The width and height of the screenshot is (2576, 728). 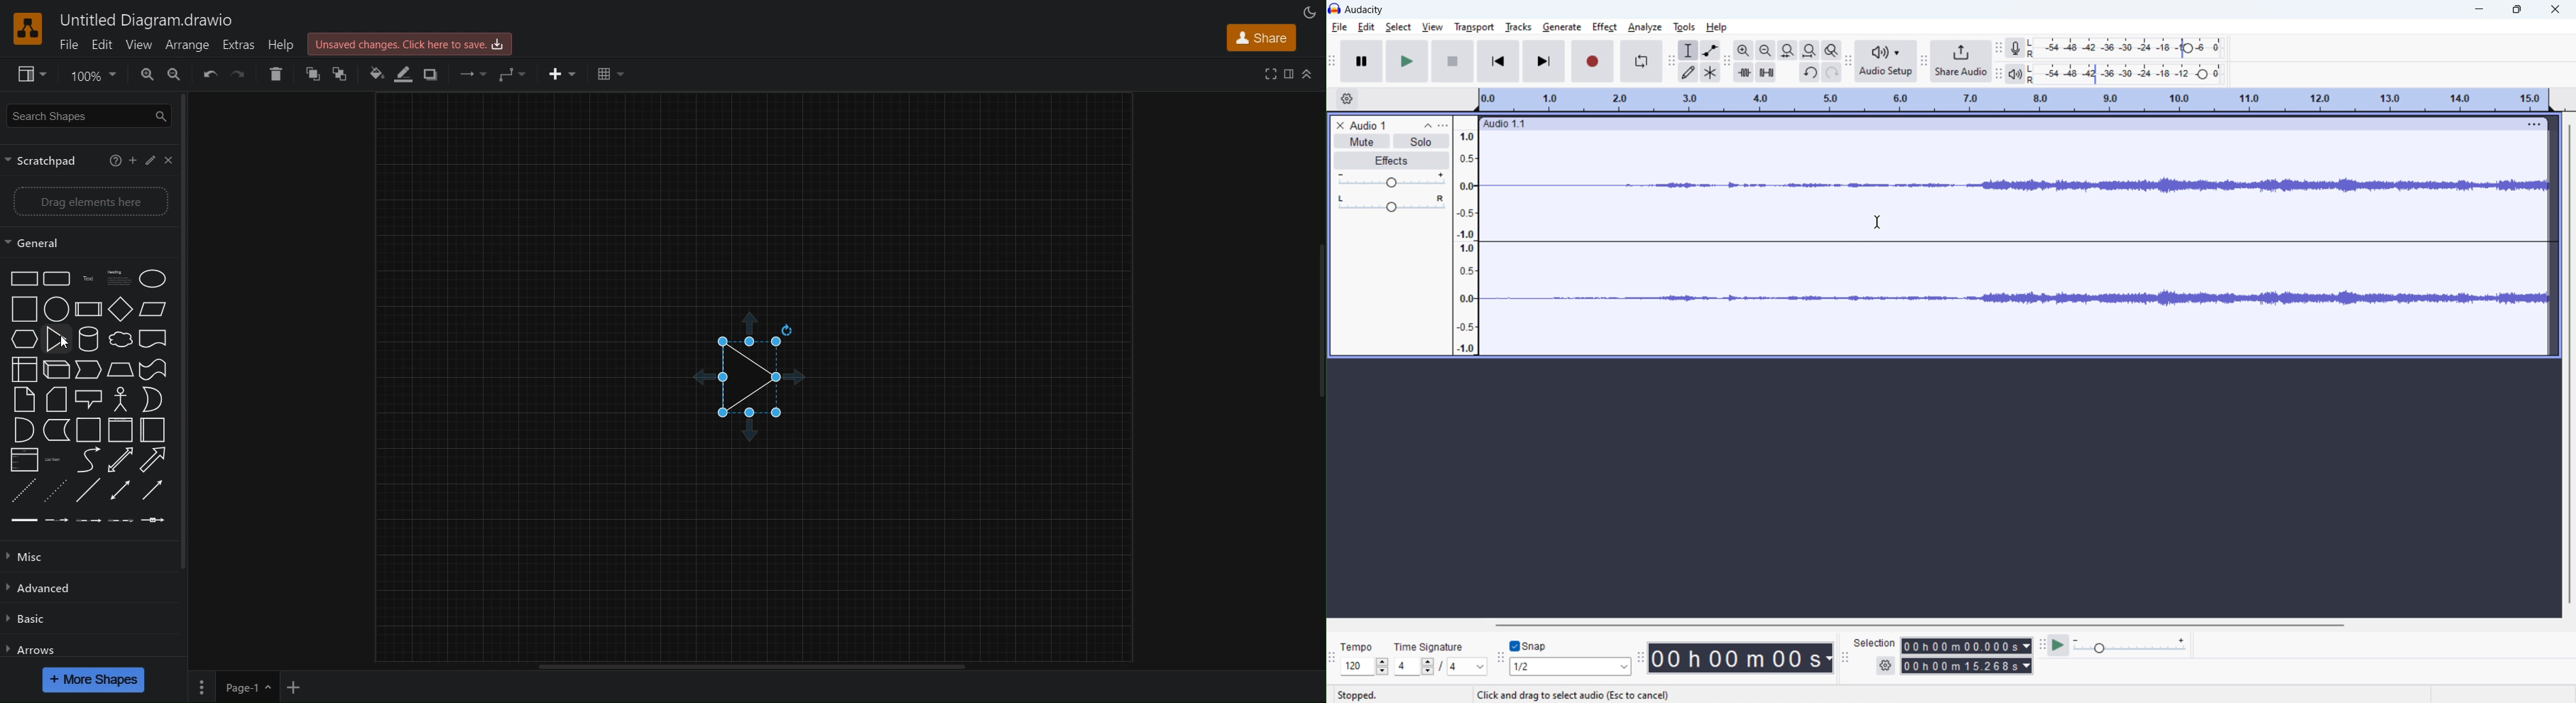 I want to click on analyze, so click(x=1645, y=28).